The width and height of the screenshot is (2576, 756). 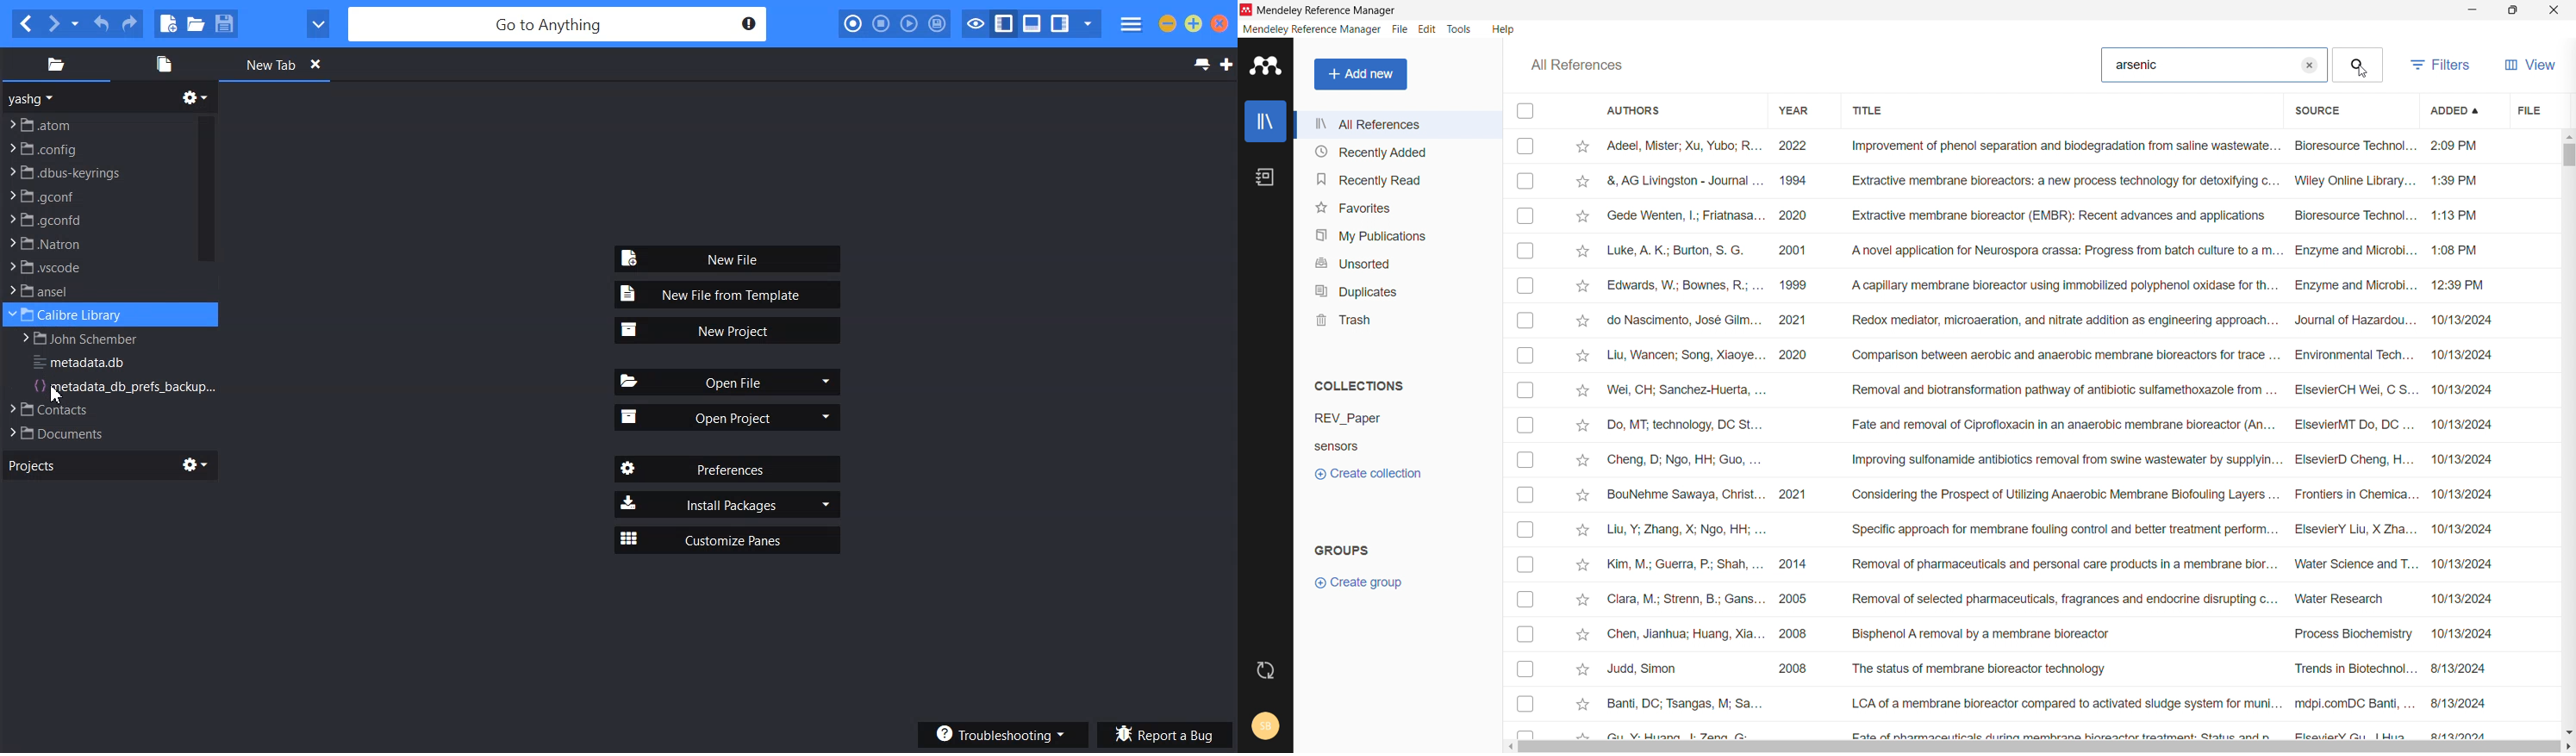 What do you see at coordinates (2068, 215) in the screenshot?
I see `Gsede Wenten, |; Friatnasa... 2020 Extractive membrane bioreactor (EMBR): Recent advances and applications Bioresource Technol... 1:13 PM` at bounding box center [2068, 215].